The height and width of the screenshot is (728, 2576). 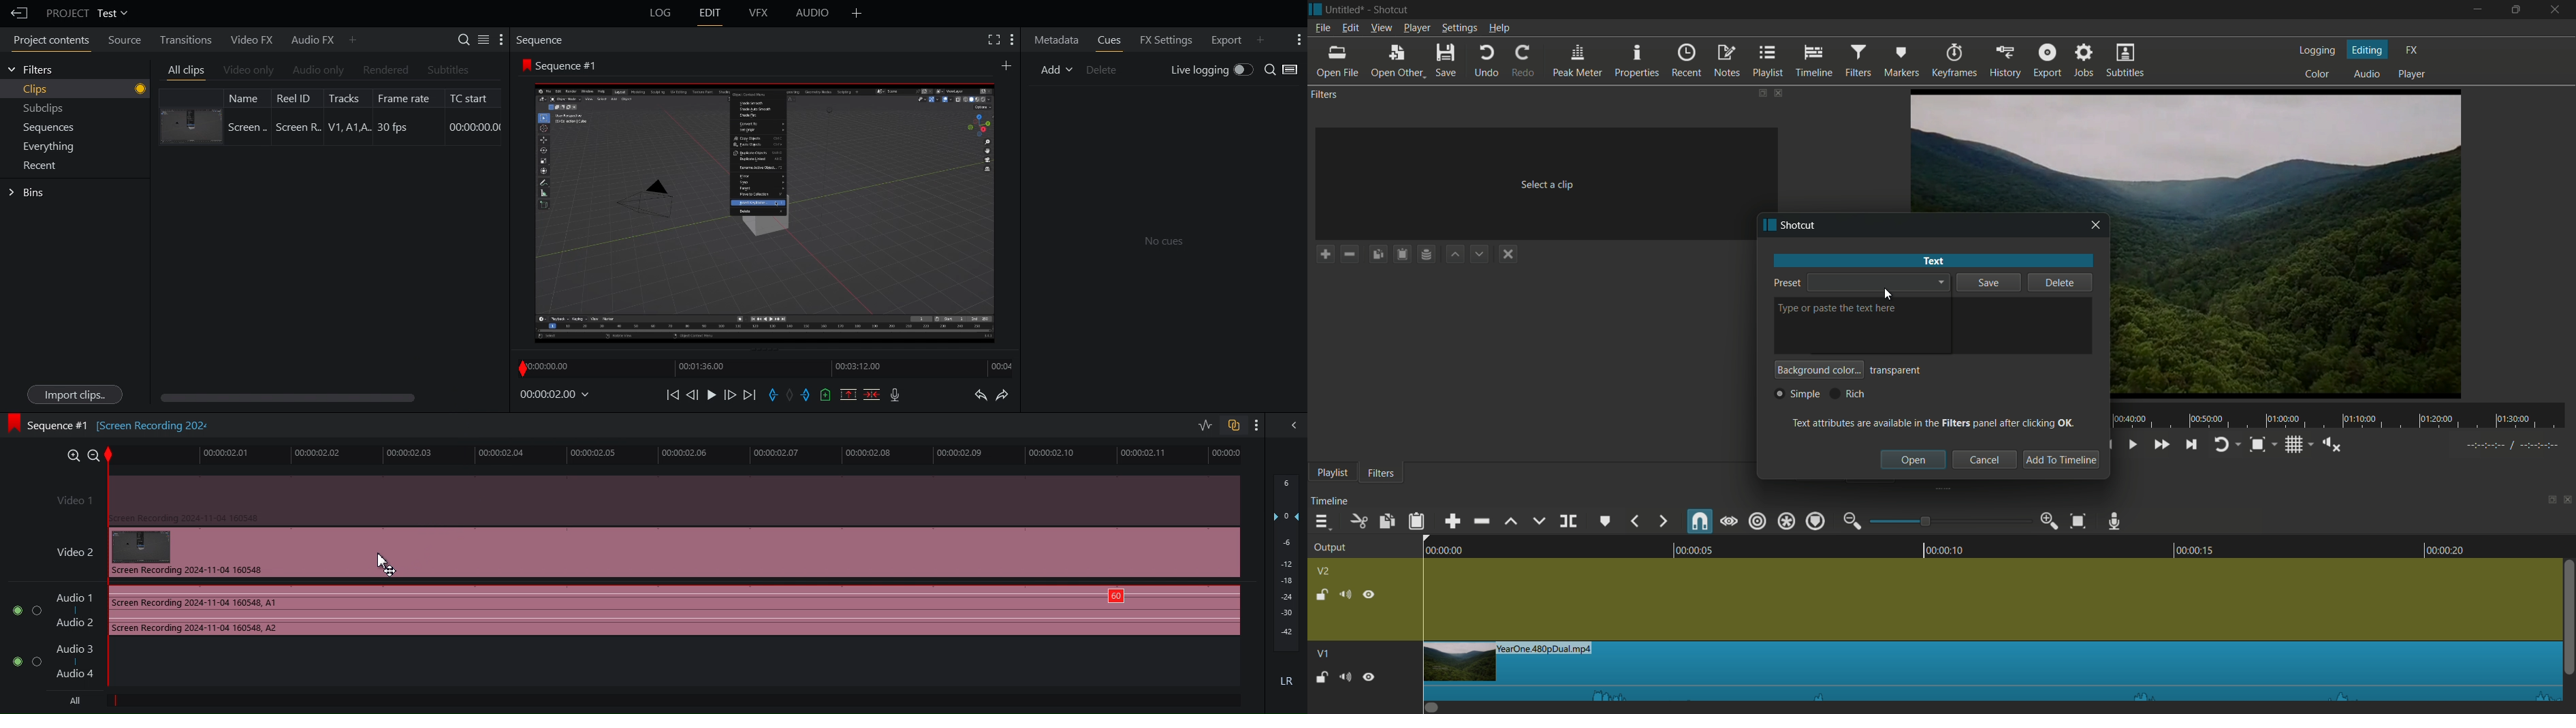 I want to click on simple, so click(x=1797, y=394).